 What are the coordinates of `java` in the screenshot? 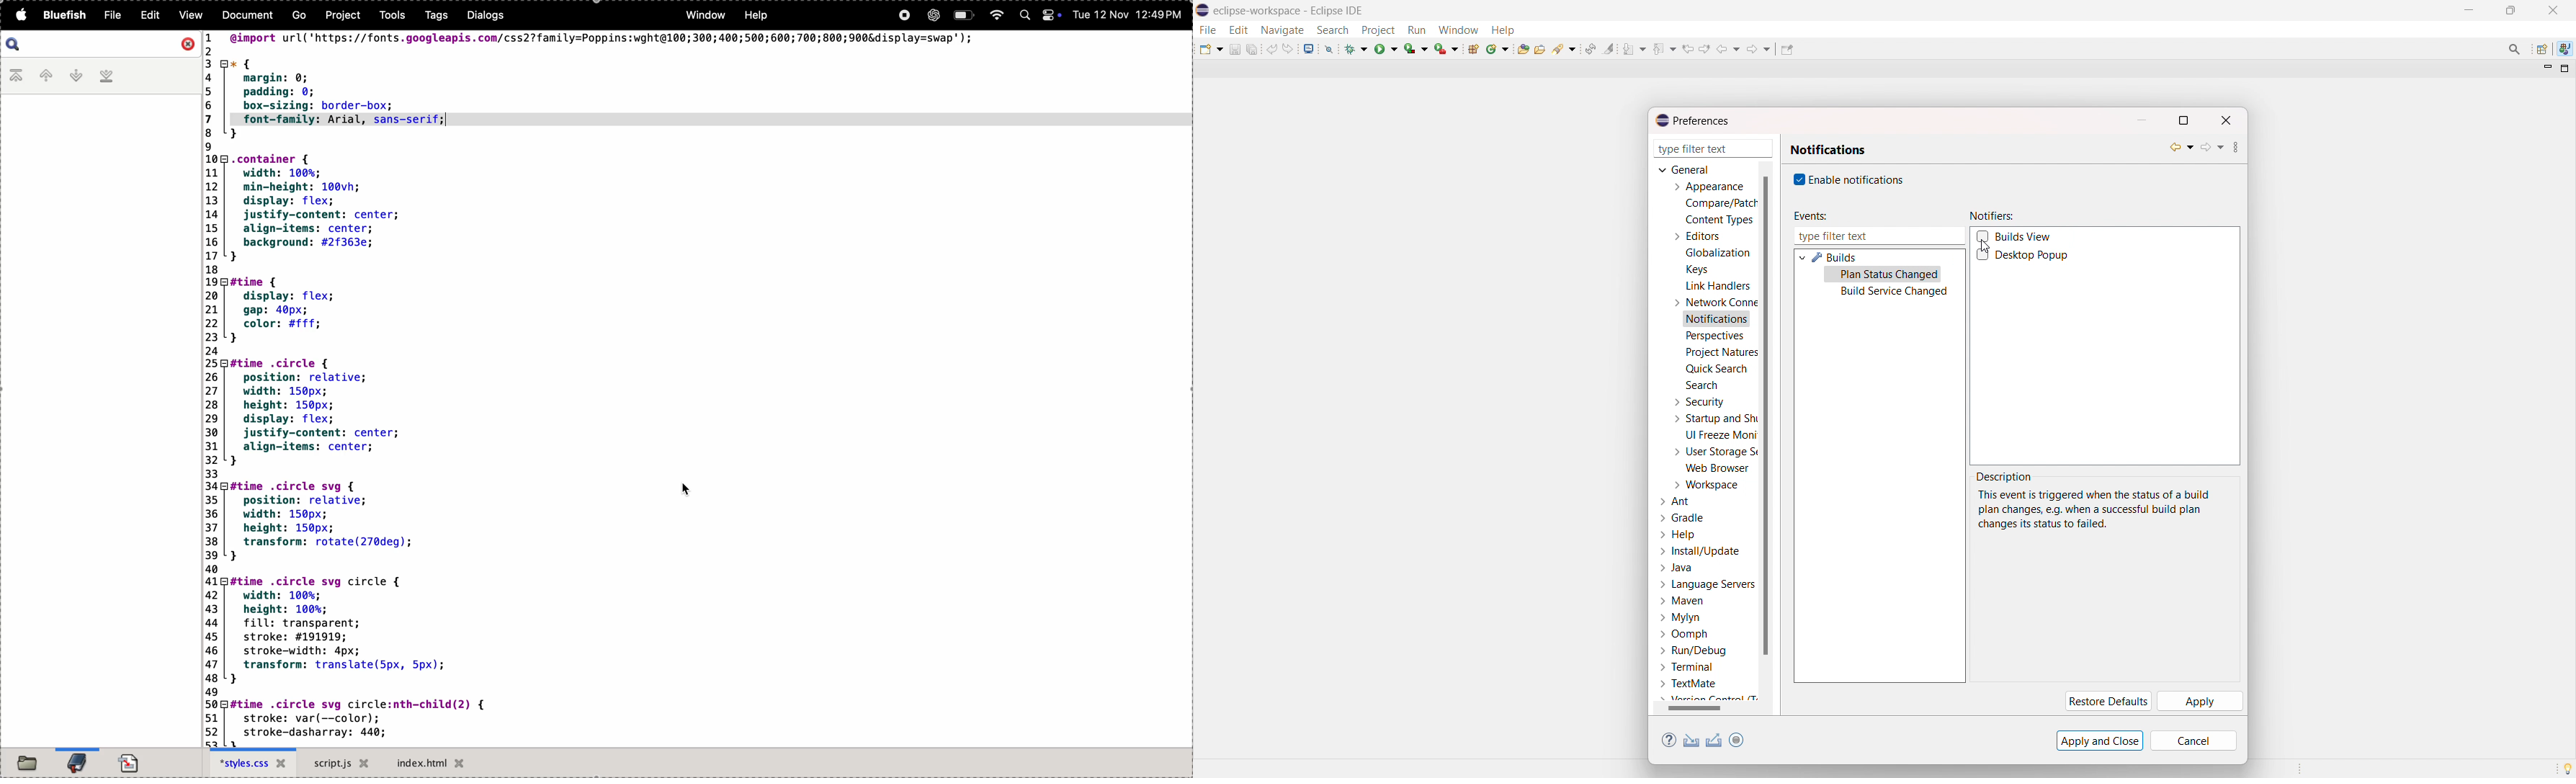 It's located at (2565, 49).